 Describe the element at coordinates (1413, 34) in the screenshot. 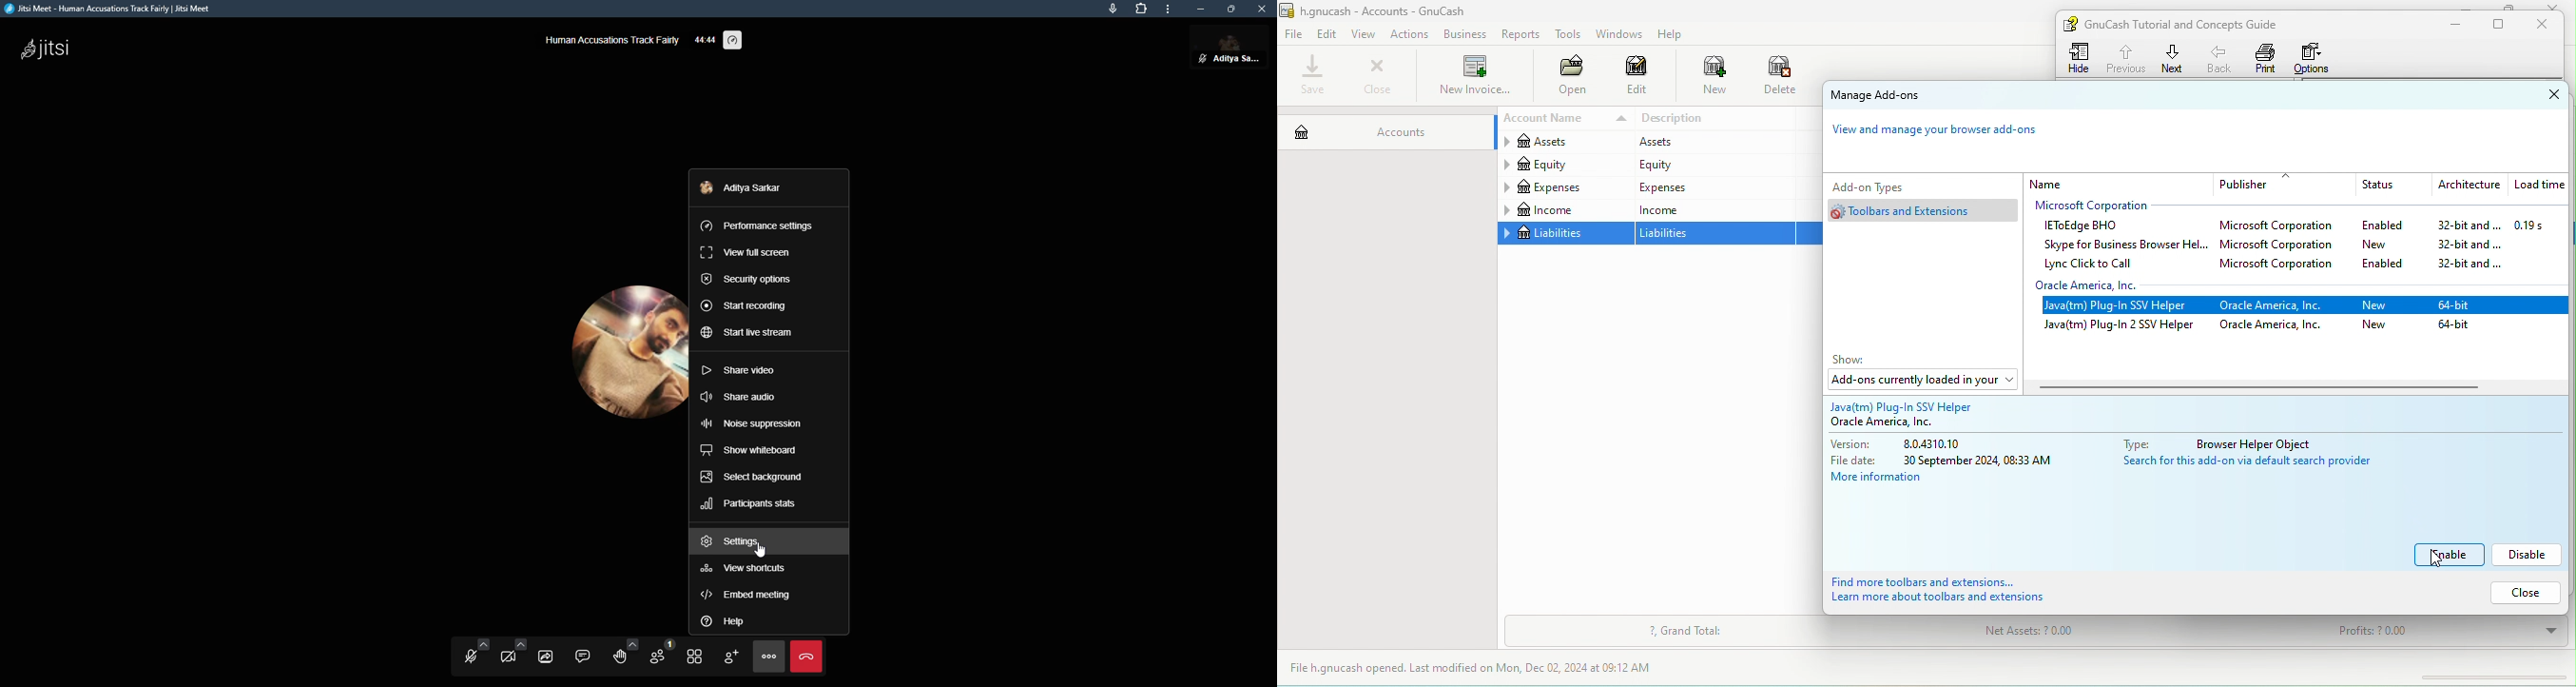

I see `actions` at that location.